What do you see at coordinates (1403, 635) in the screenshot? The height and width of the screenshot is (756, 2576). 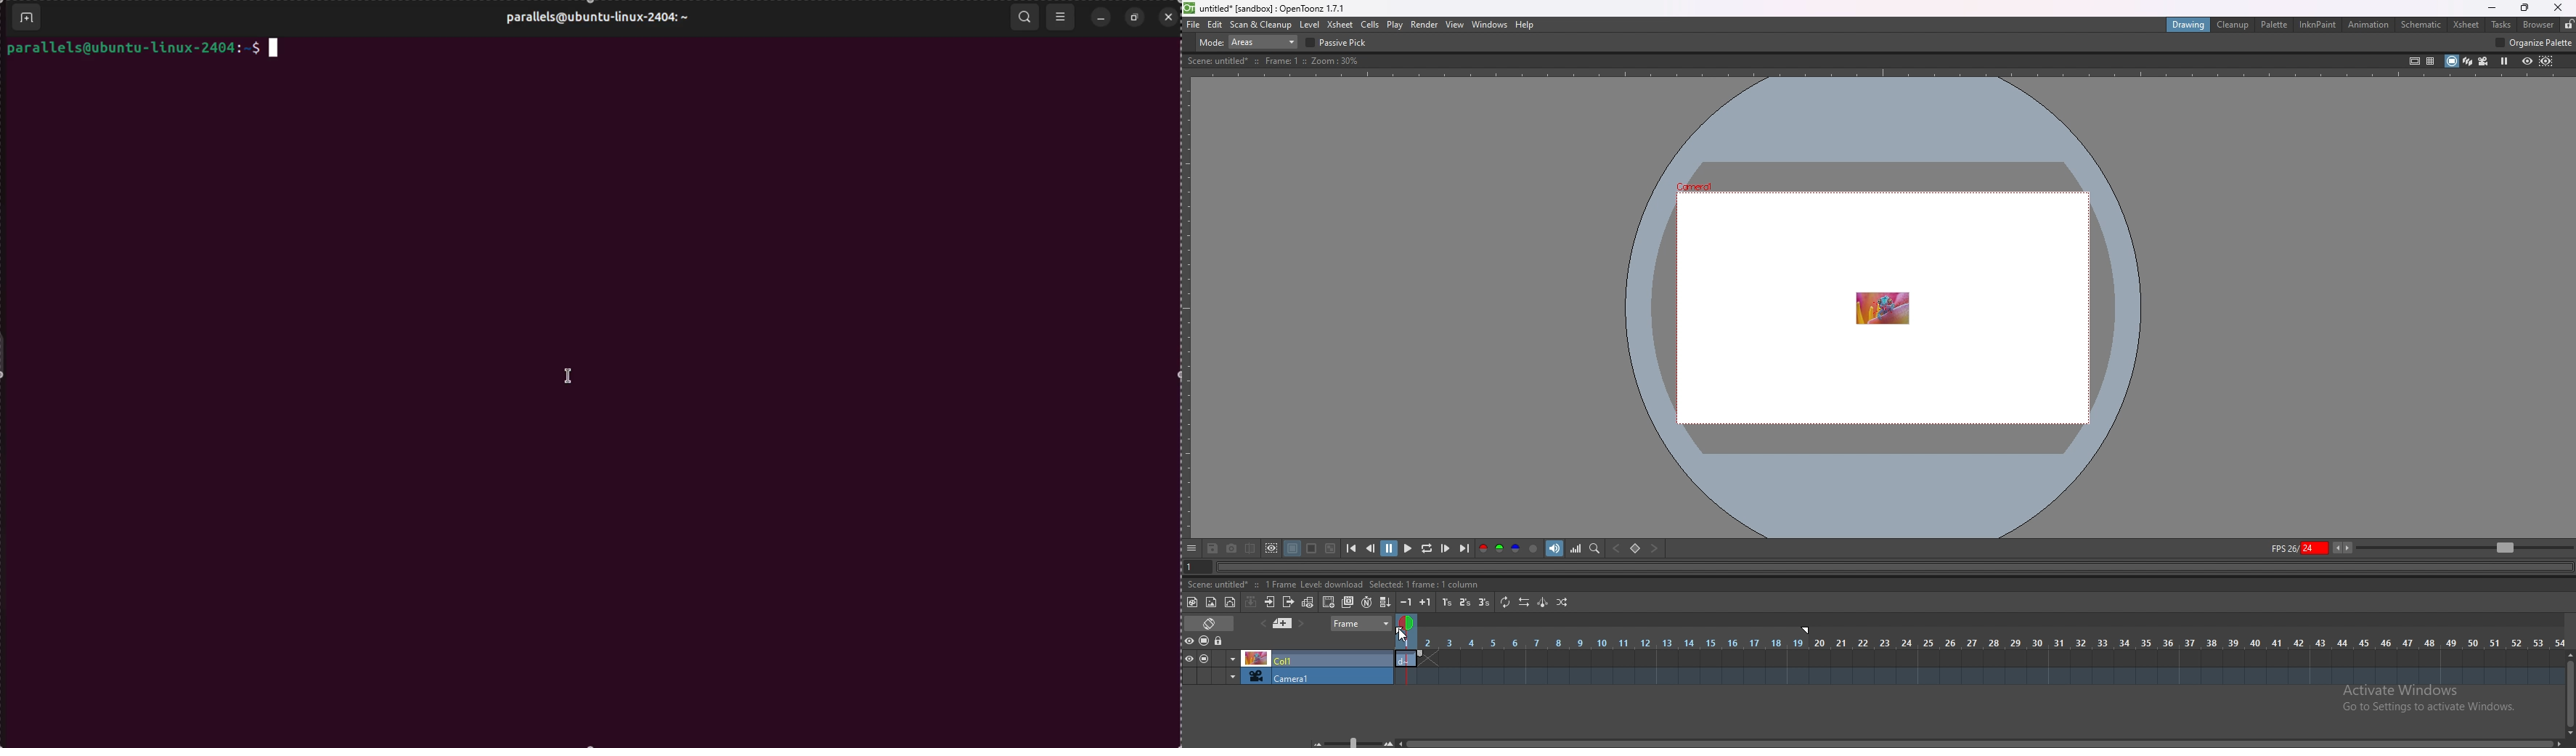 I see `cursor` at bounding box center [1403, 635].